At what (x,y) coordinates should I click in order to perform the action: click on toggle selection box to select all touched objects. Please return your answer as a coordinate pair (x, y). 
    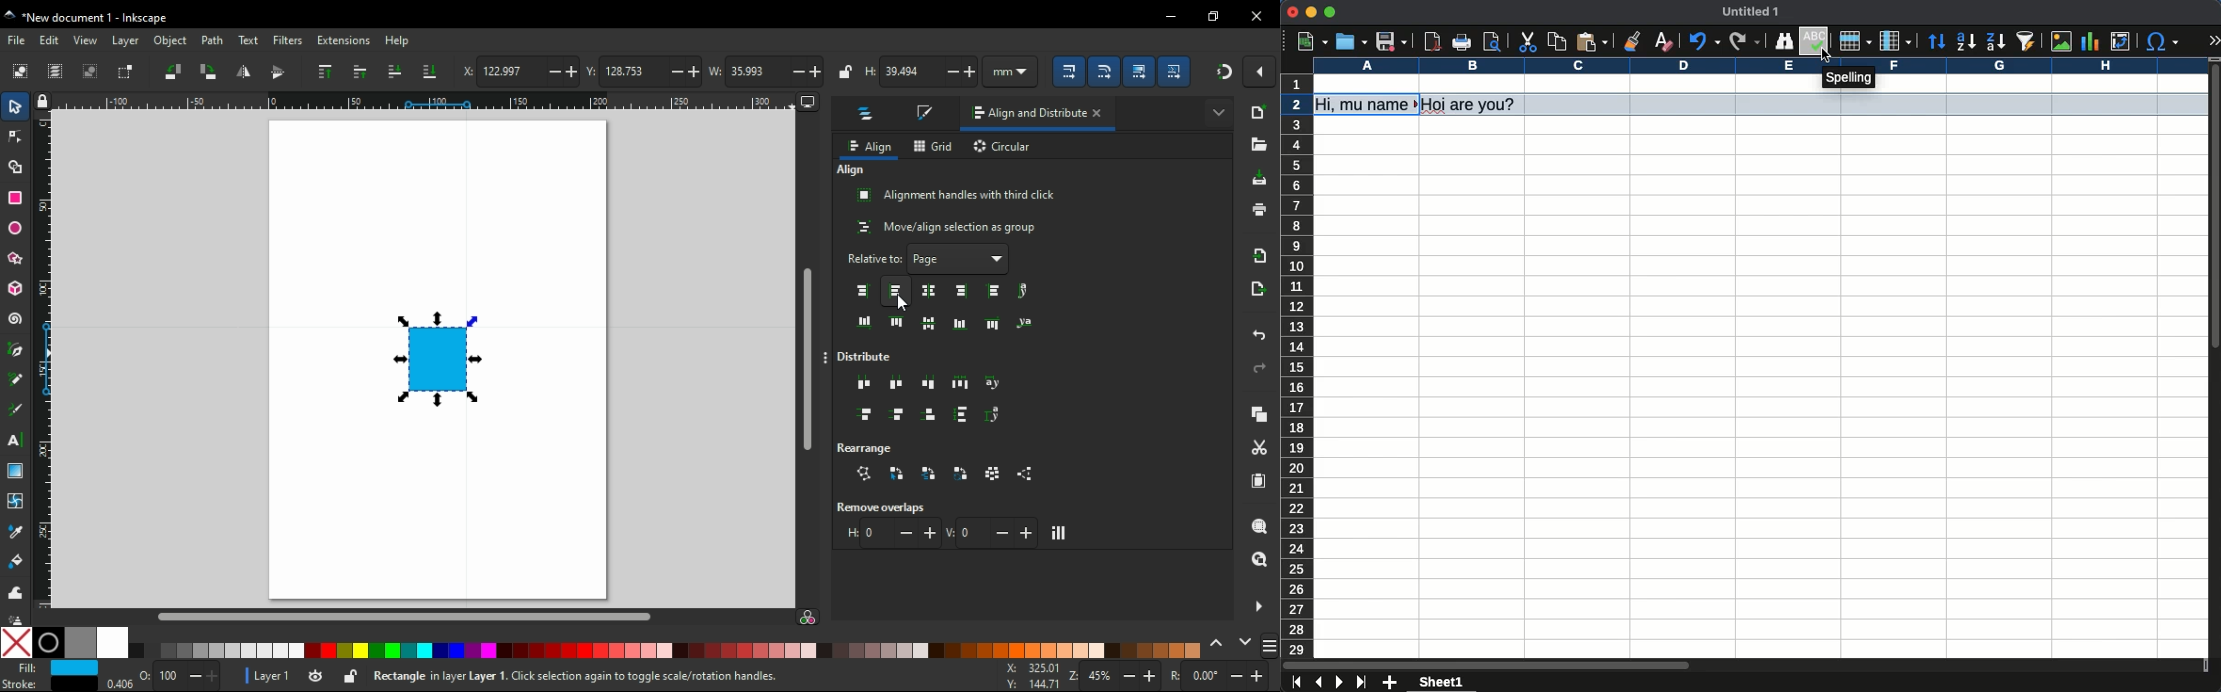
    Looking at the image, I should click on (126, 72).